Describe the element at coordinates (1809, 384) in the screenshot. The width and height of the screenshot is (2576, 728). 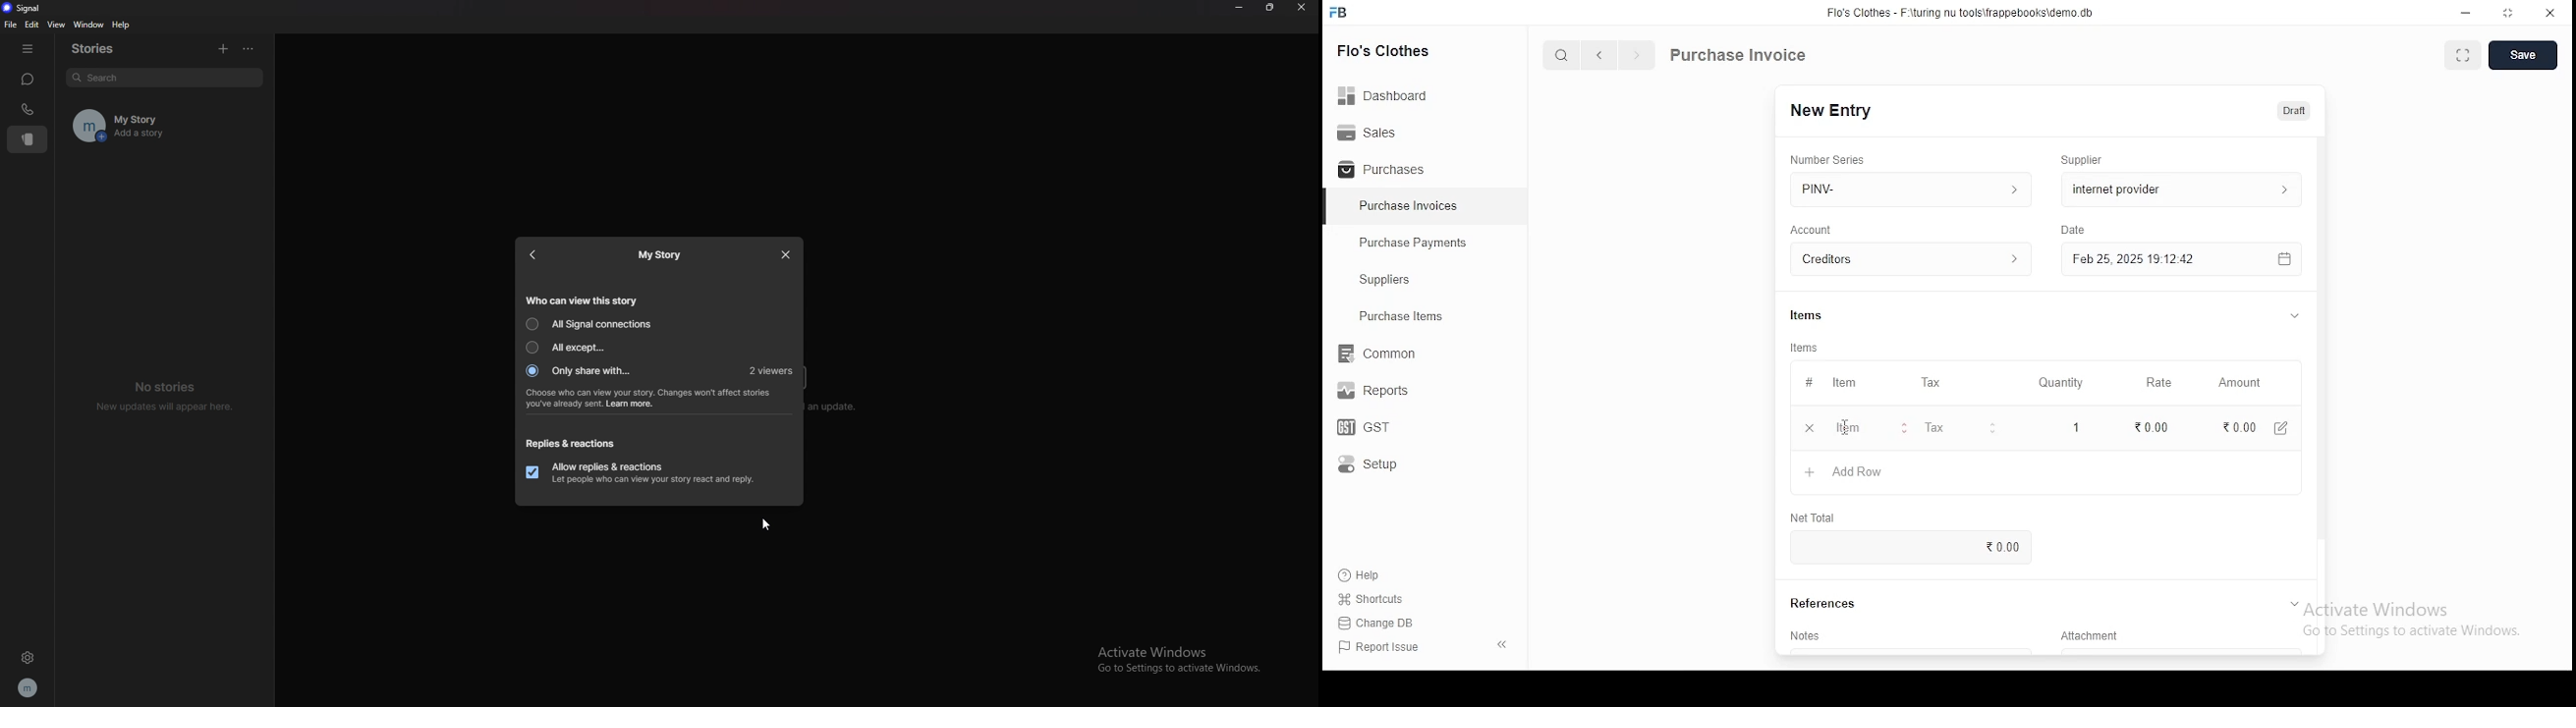
I see `#` at that location.